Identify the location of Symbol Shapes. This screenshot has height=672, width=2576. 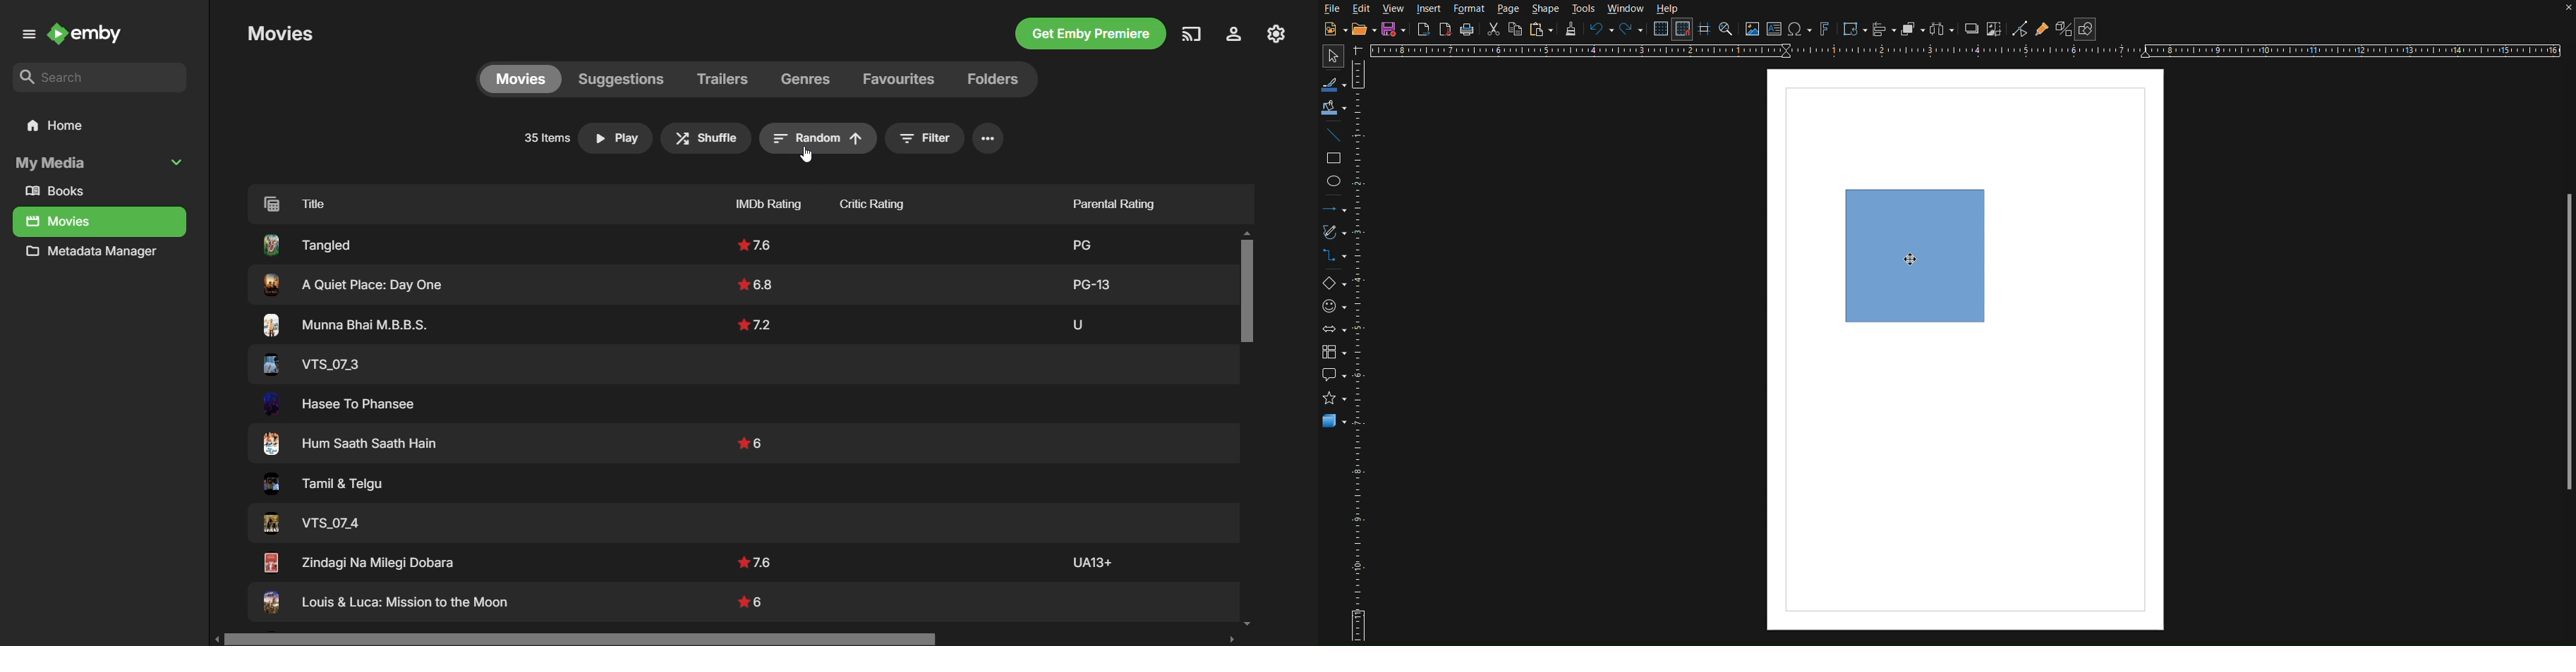
(1334, 305).